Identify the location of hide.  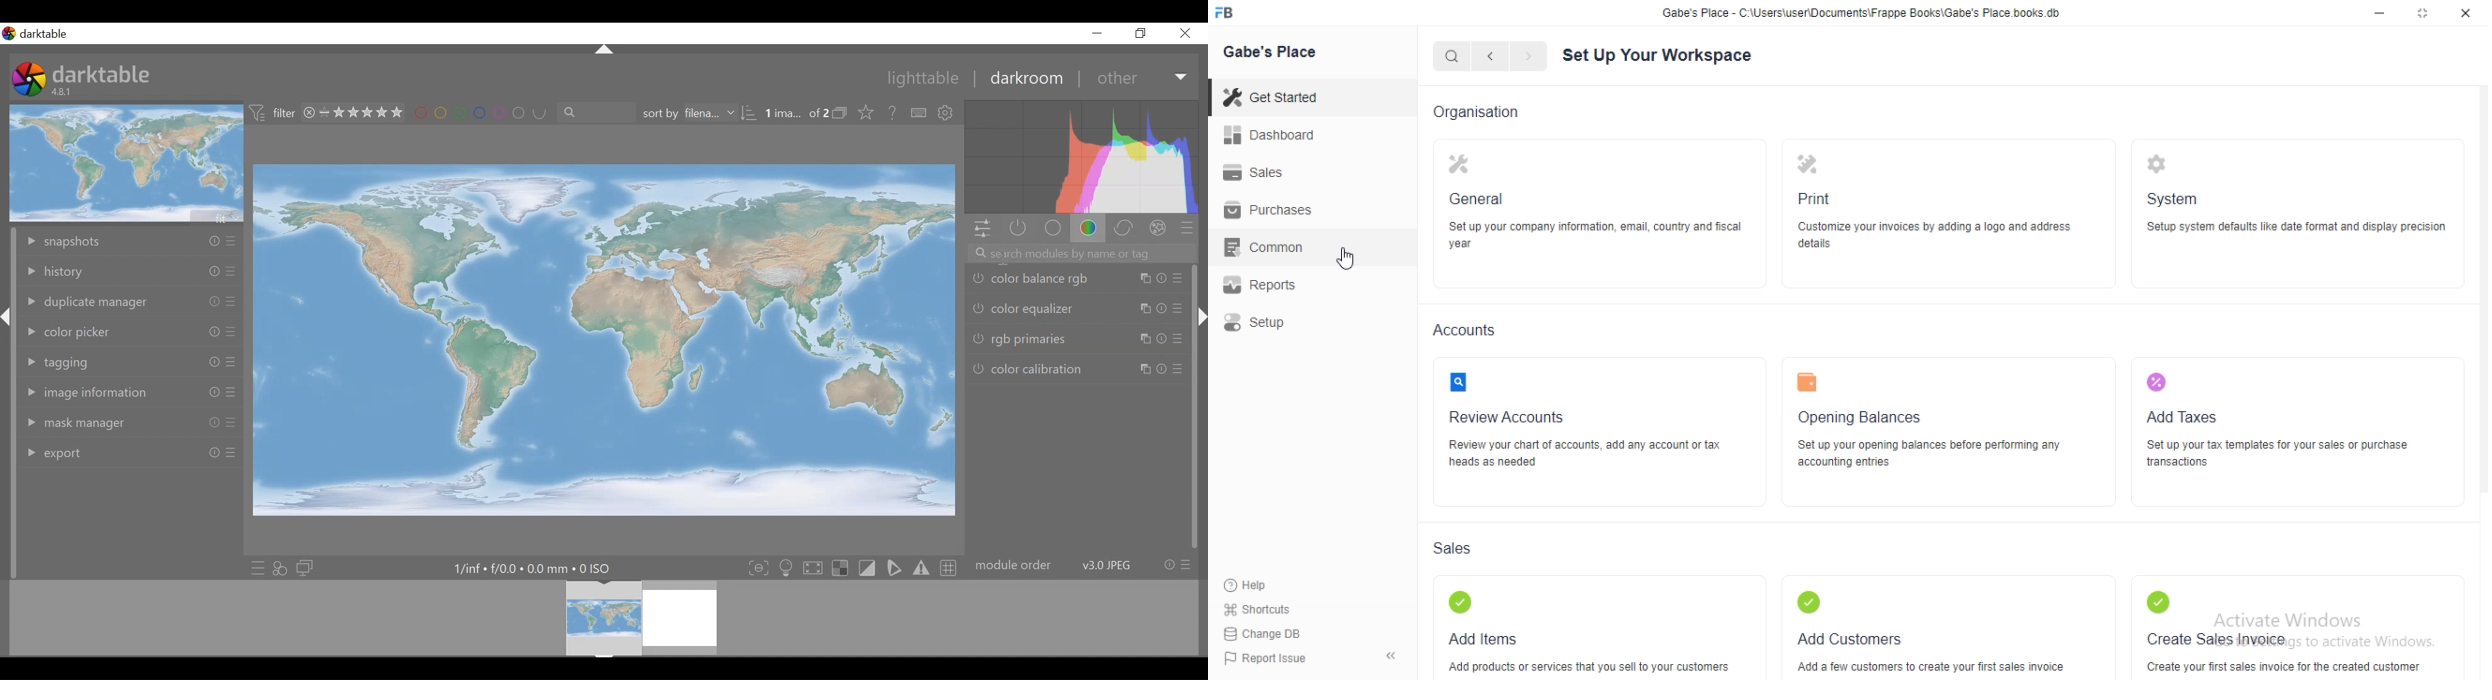
(601, 50).